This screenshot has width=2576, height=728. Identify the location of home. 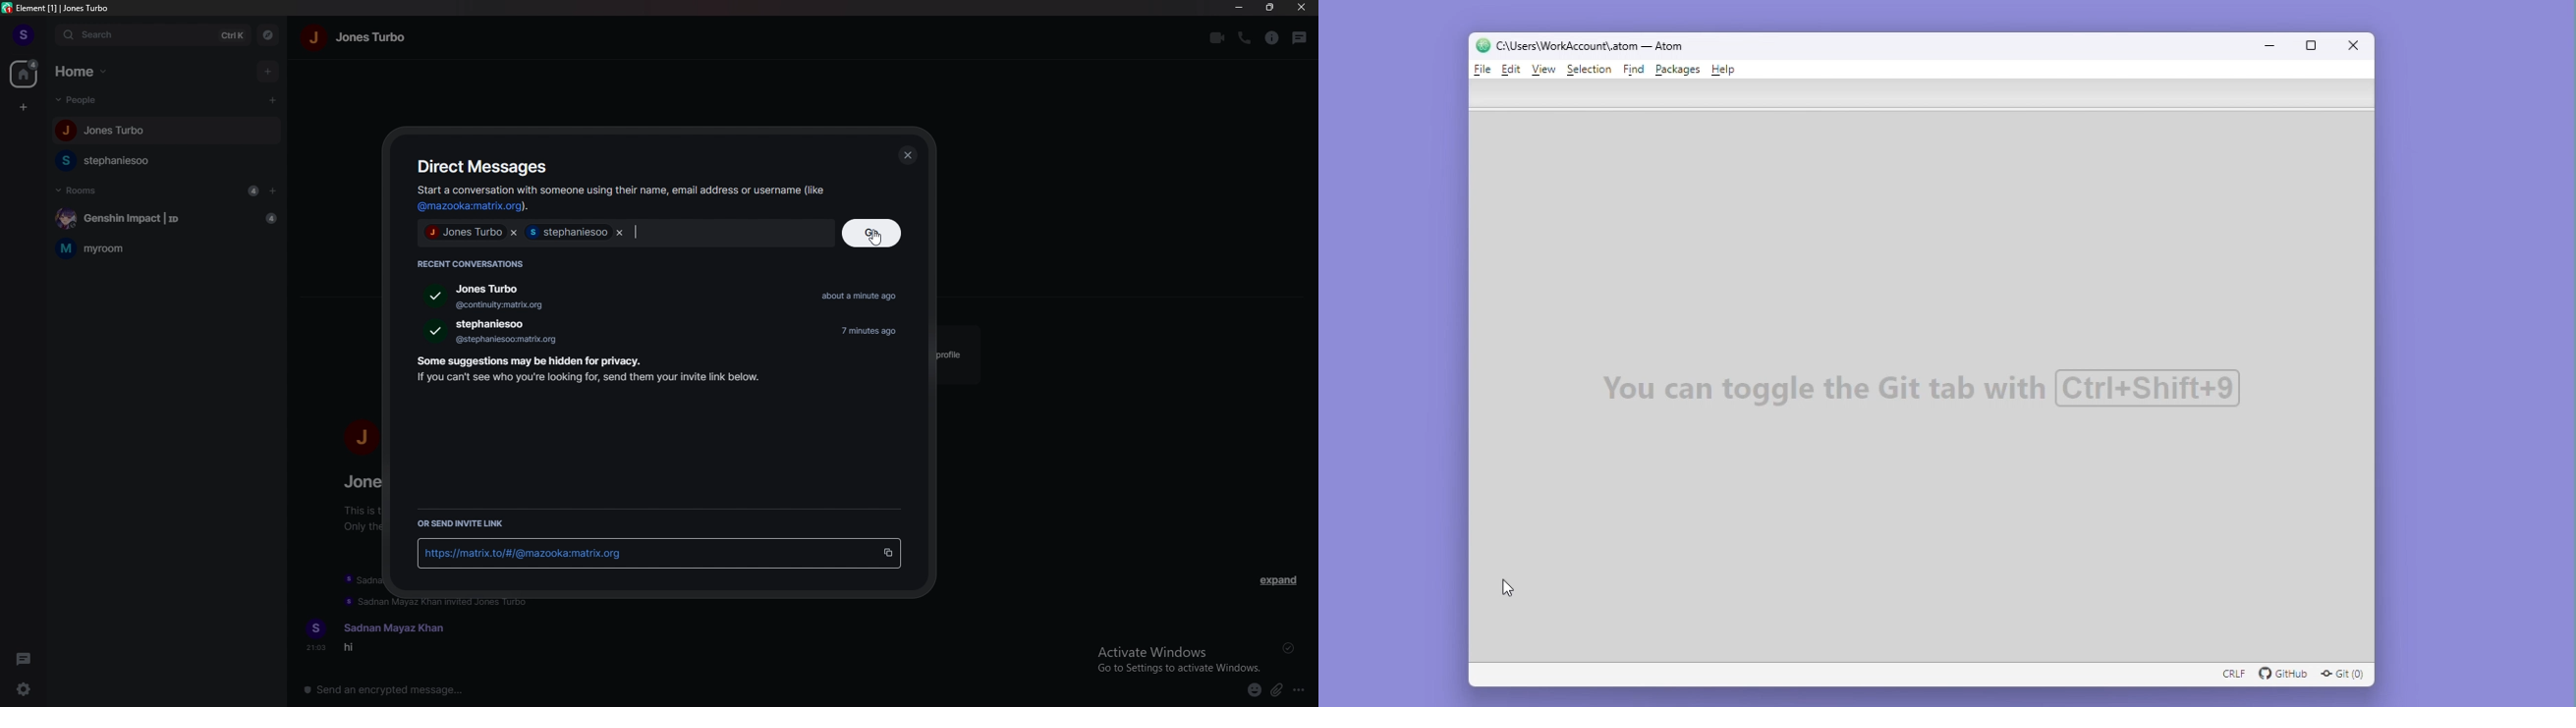
(86, 71).